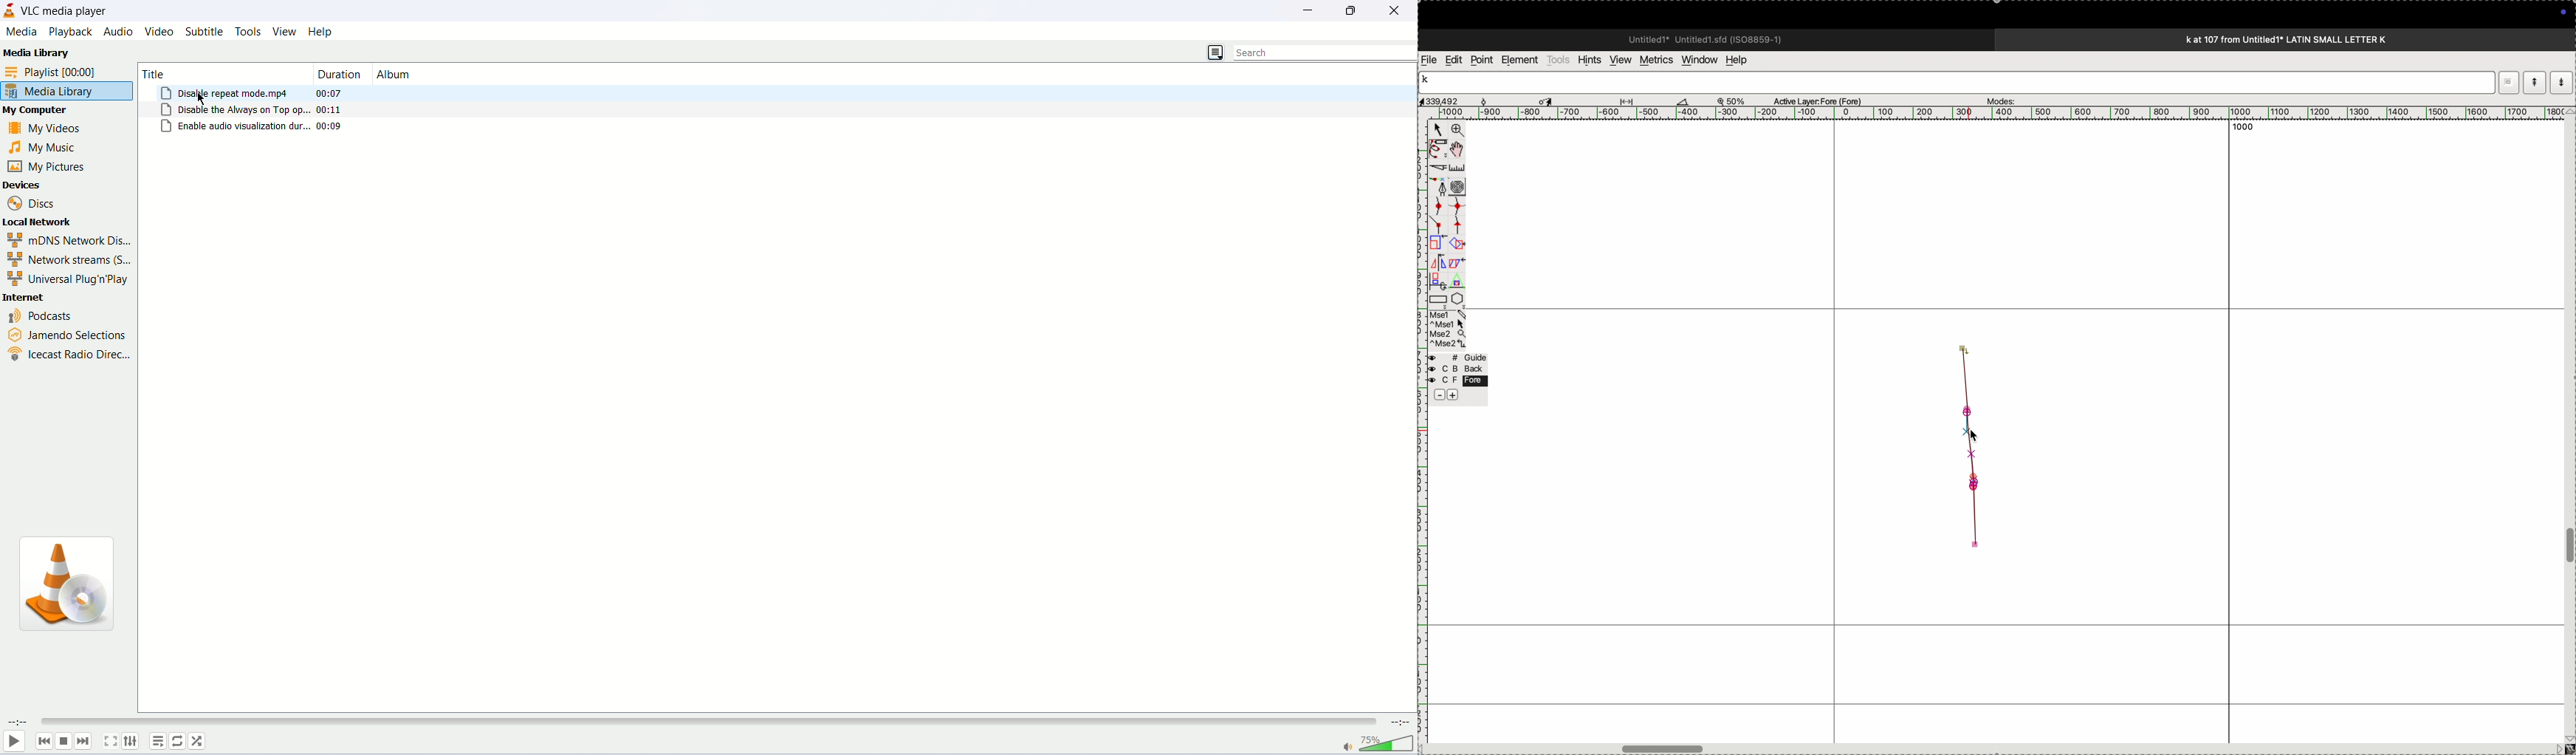  What do you see at coordinates (1435, 297) in the screenshot?
I see `rectangle` at bounding box center [1435, 297].